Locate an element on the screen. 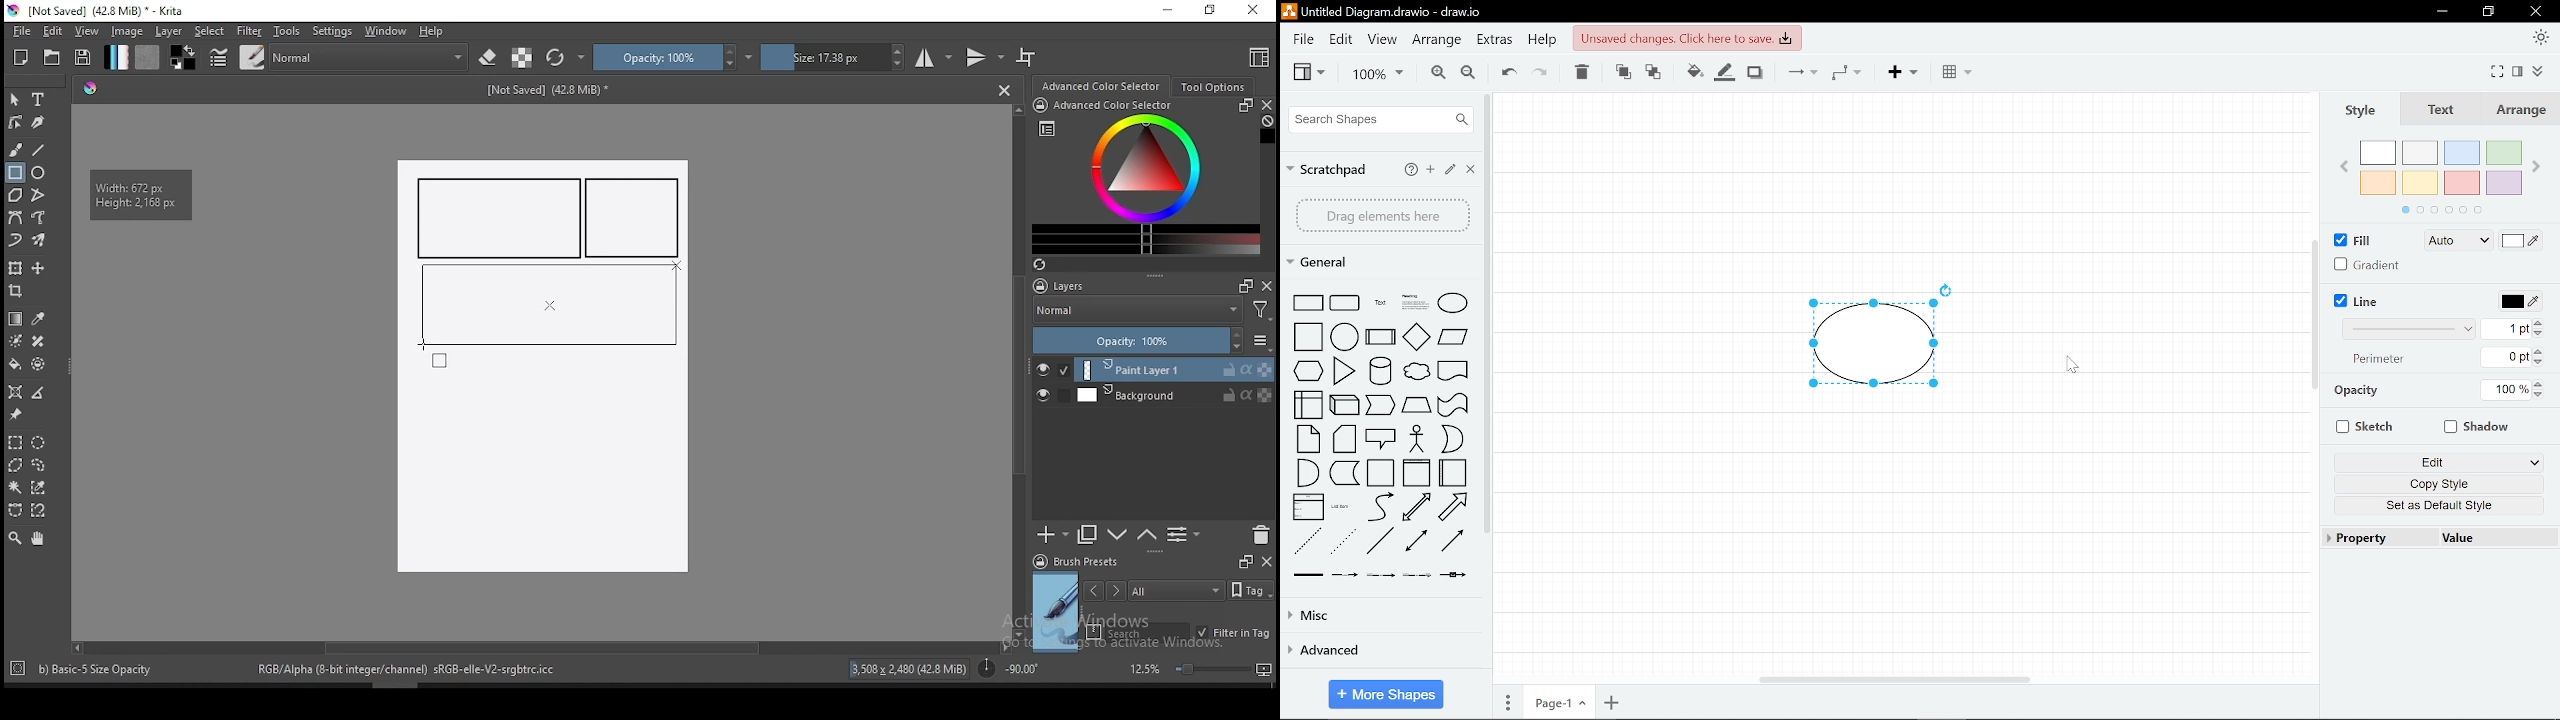 The height and width of the screenshot is (728, 2576).  is located at coordinates (1374, 73).